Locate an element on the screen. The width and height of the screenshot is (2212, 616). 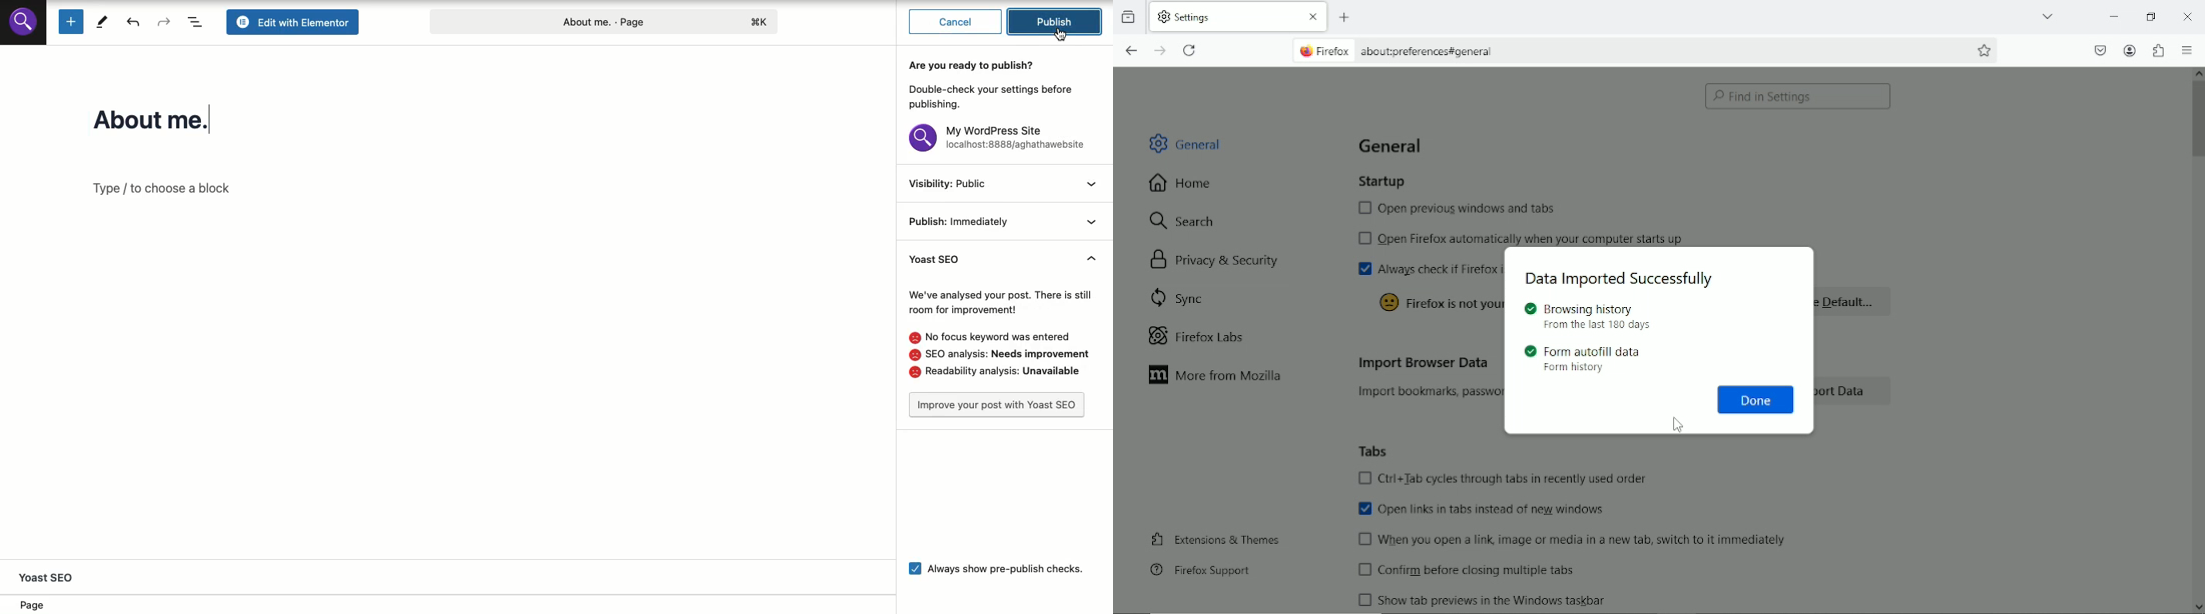
Data imported successfully is located at coordinates (1627, 280).